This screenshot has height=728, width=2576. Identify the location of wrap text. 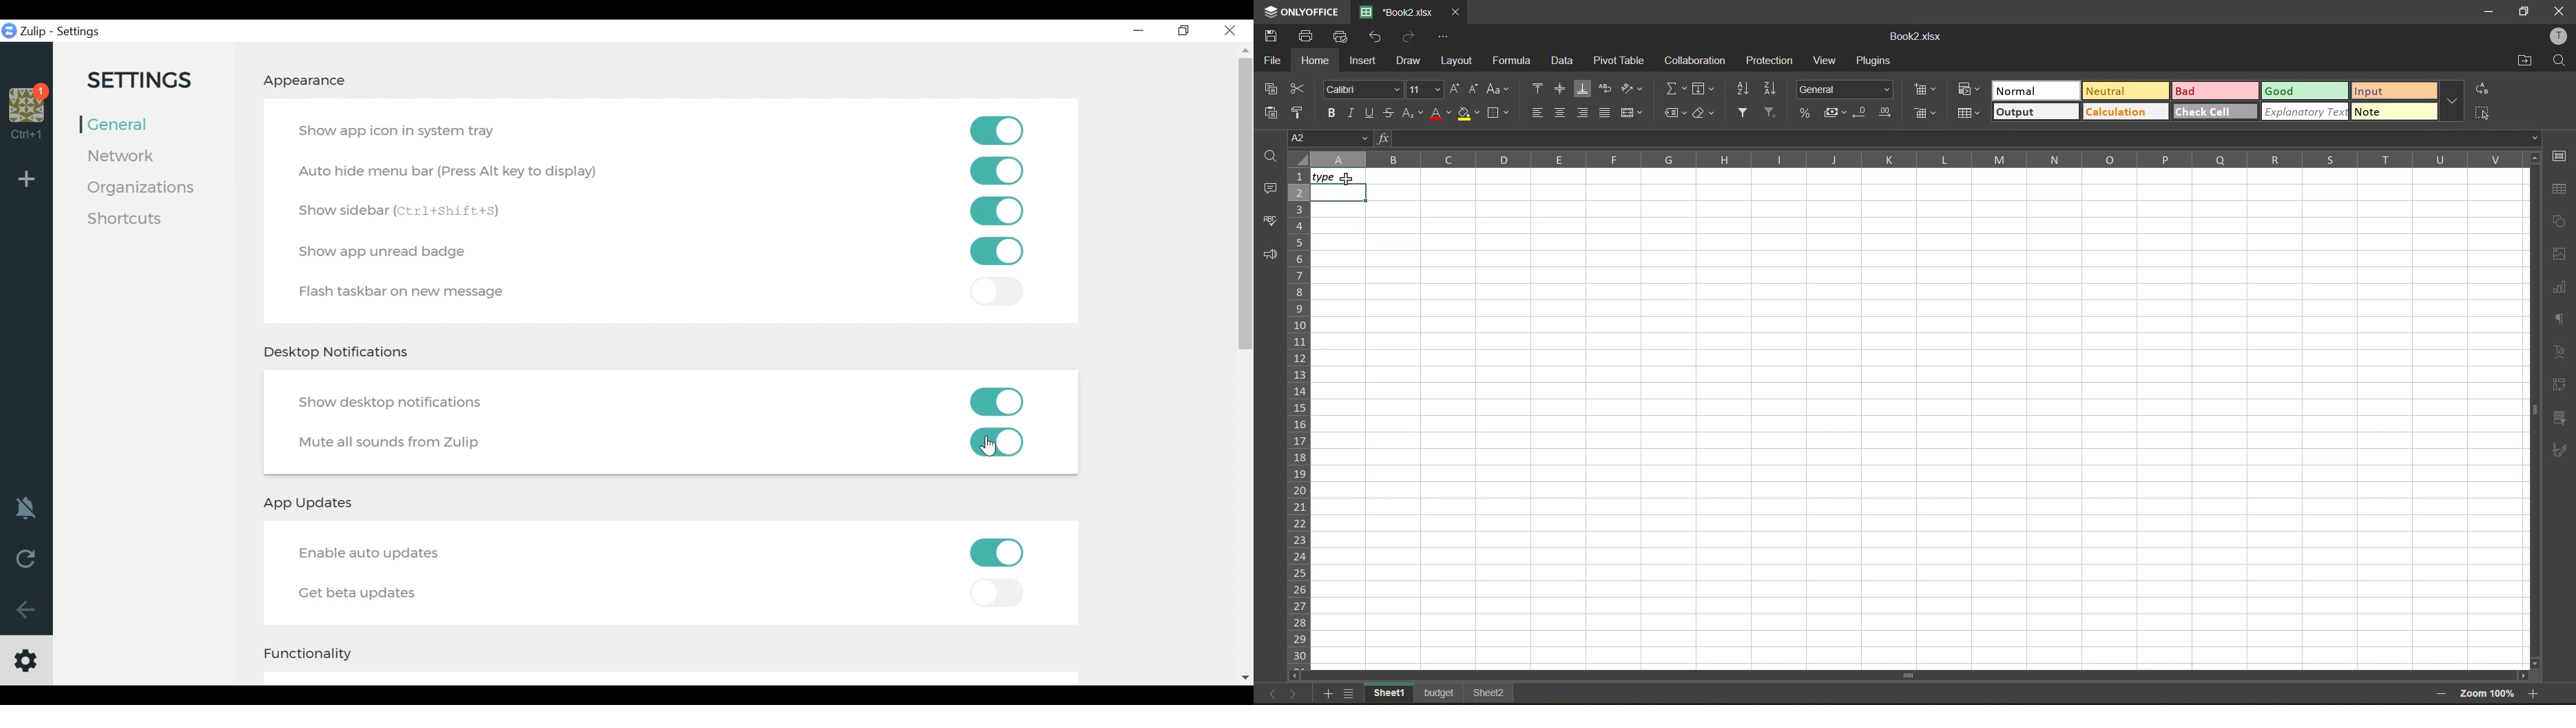
(1609, 91).